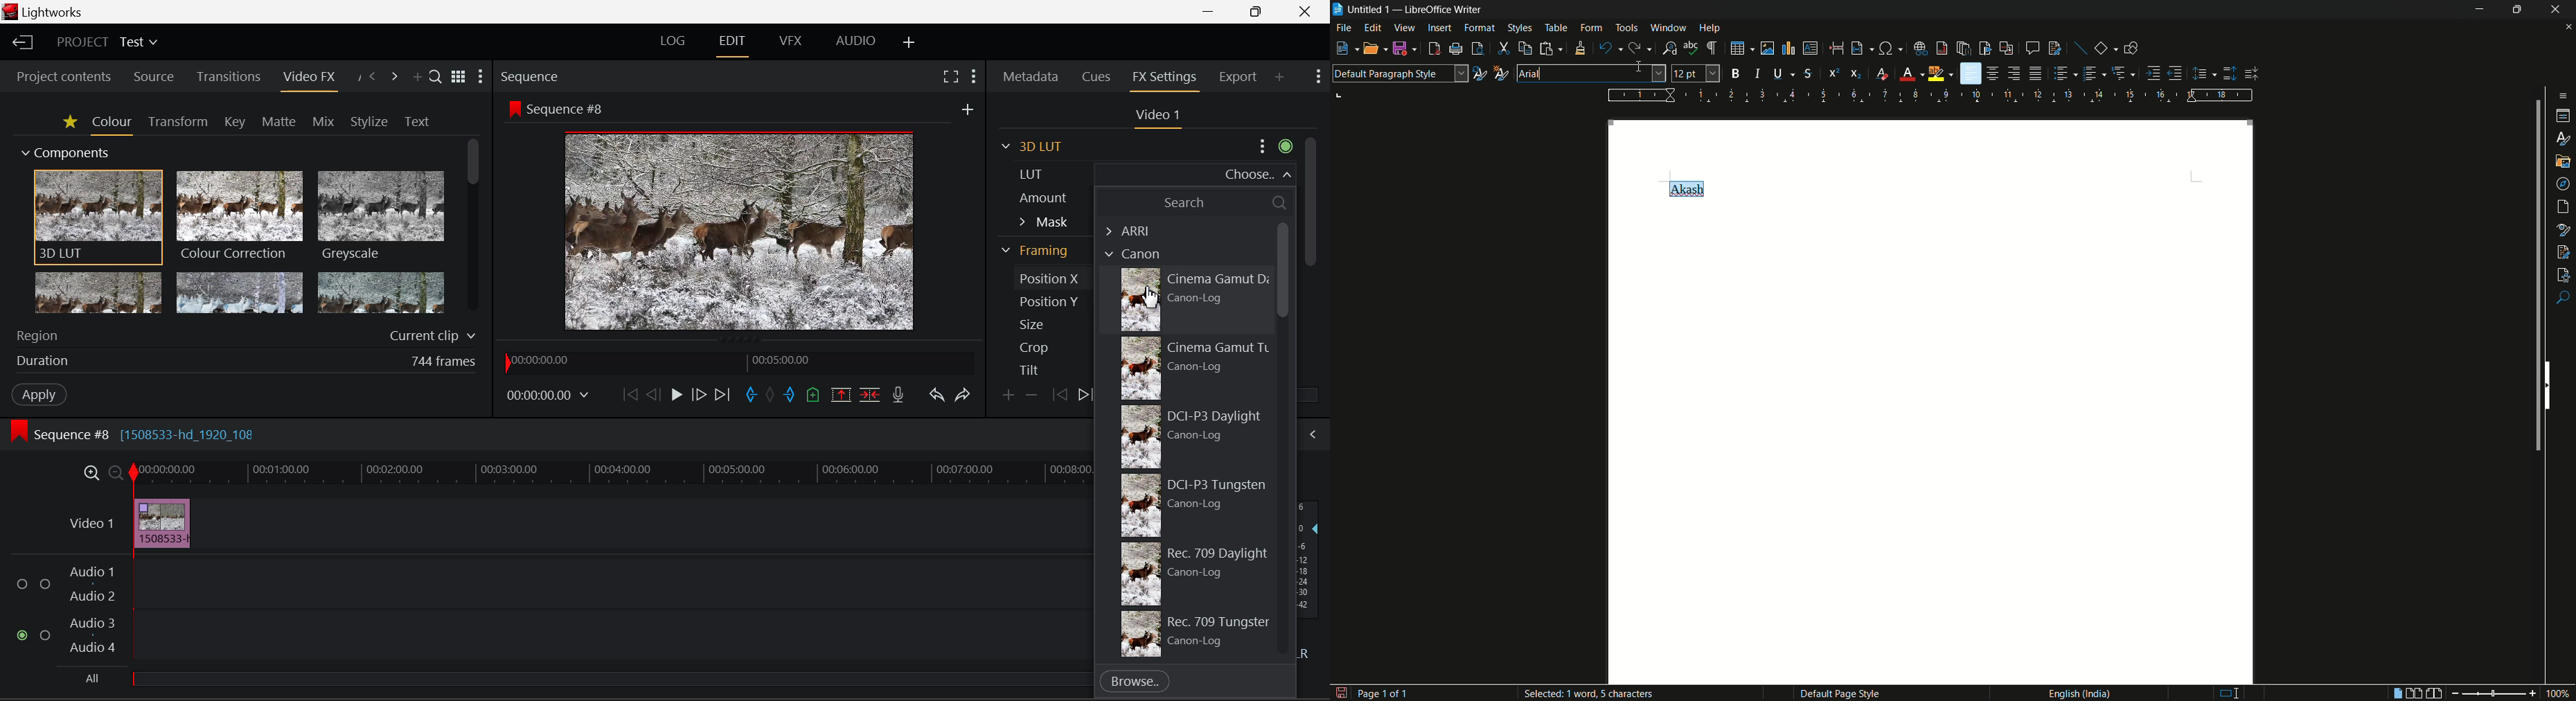 This screenshot has width=2576, height=728. Describe the element at coordinates (1310, 12) in the screenshot. I see `Close` at that location.